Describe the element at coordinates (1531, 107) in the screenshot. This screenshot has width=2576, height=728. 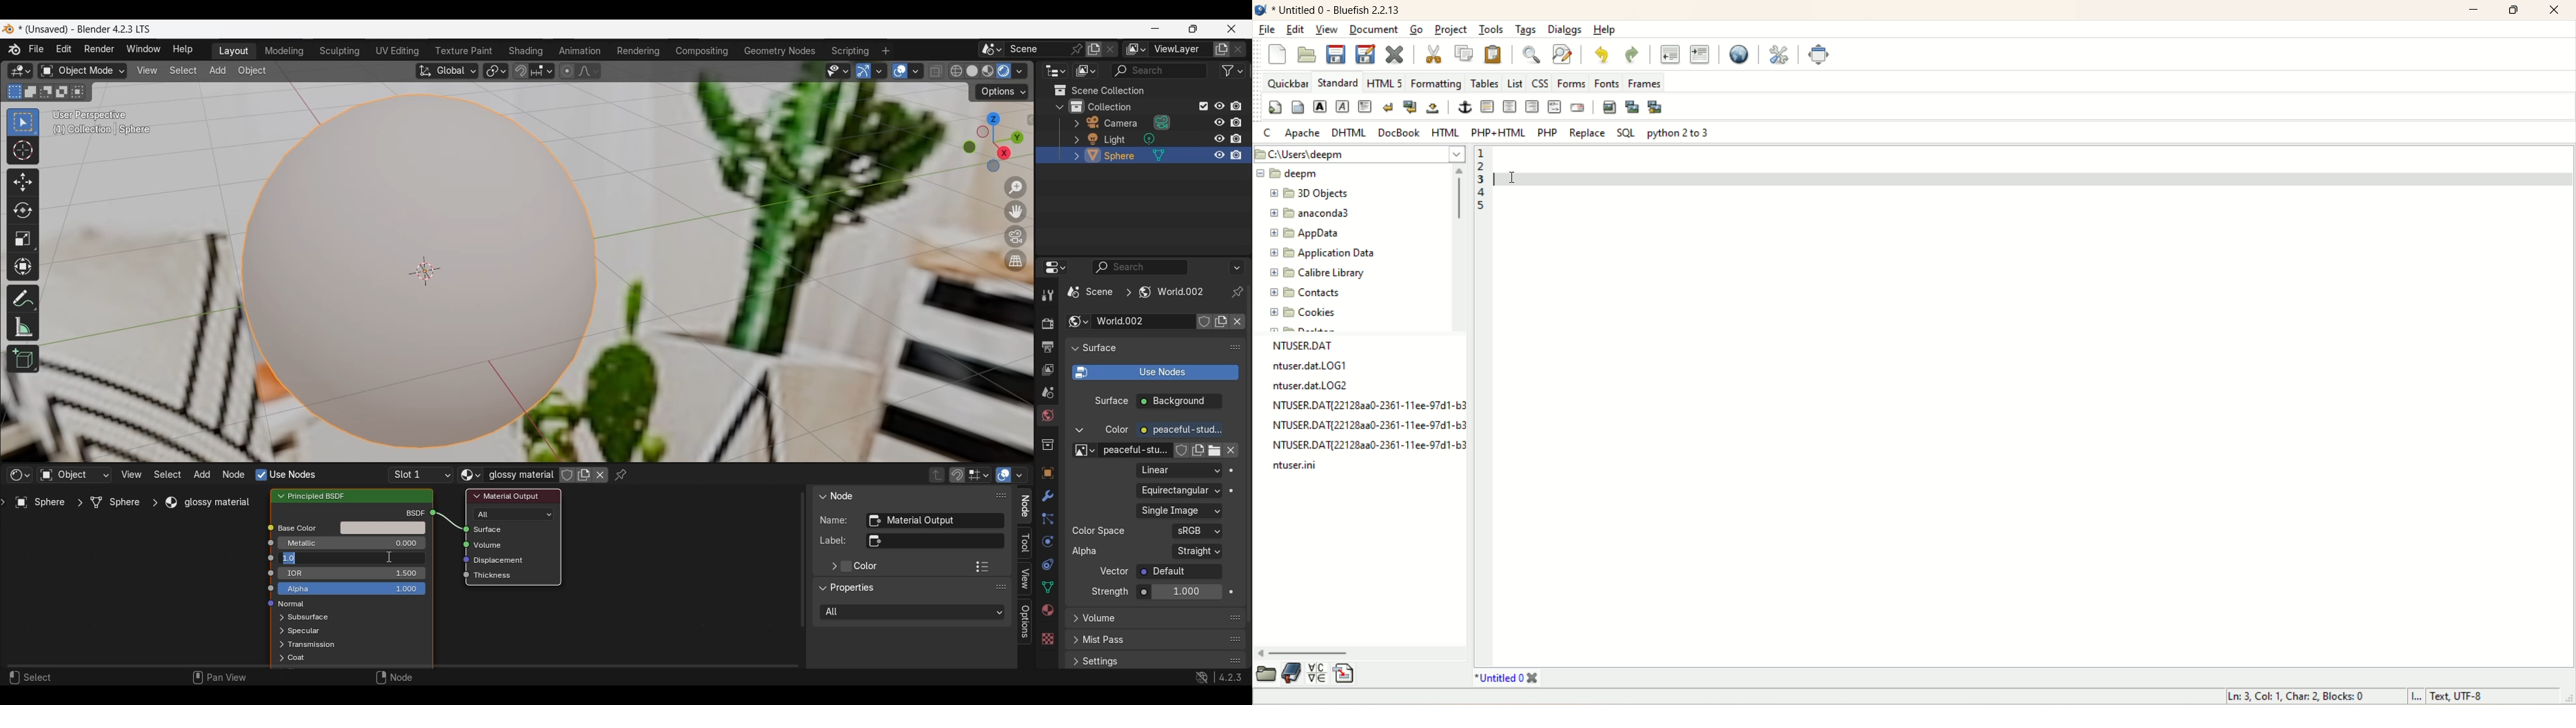
I see `right justify` at that location.